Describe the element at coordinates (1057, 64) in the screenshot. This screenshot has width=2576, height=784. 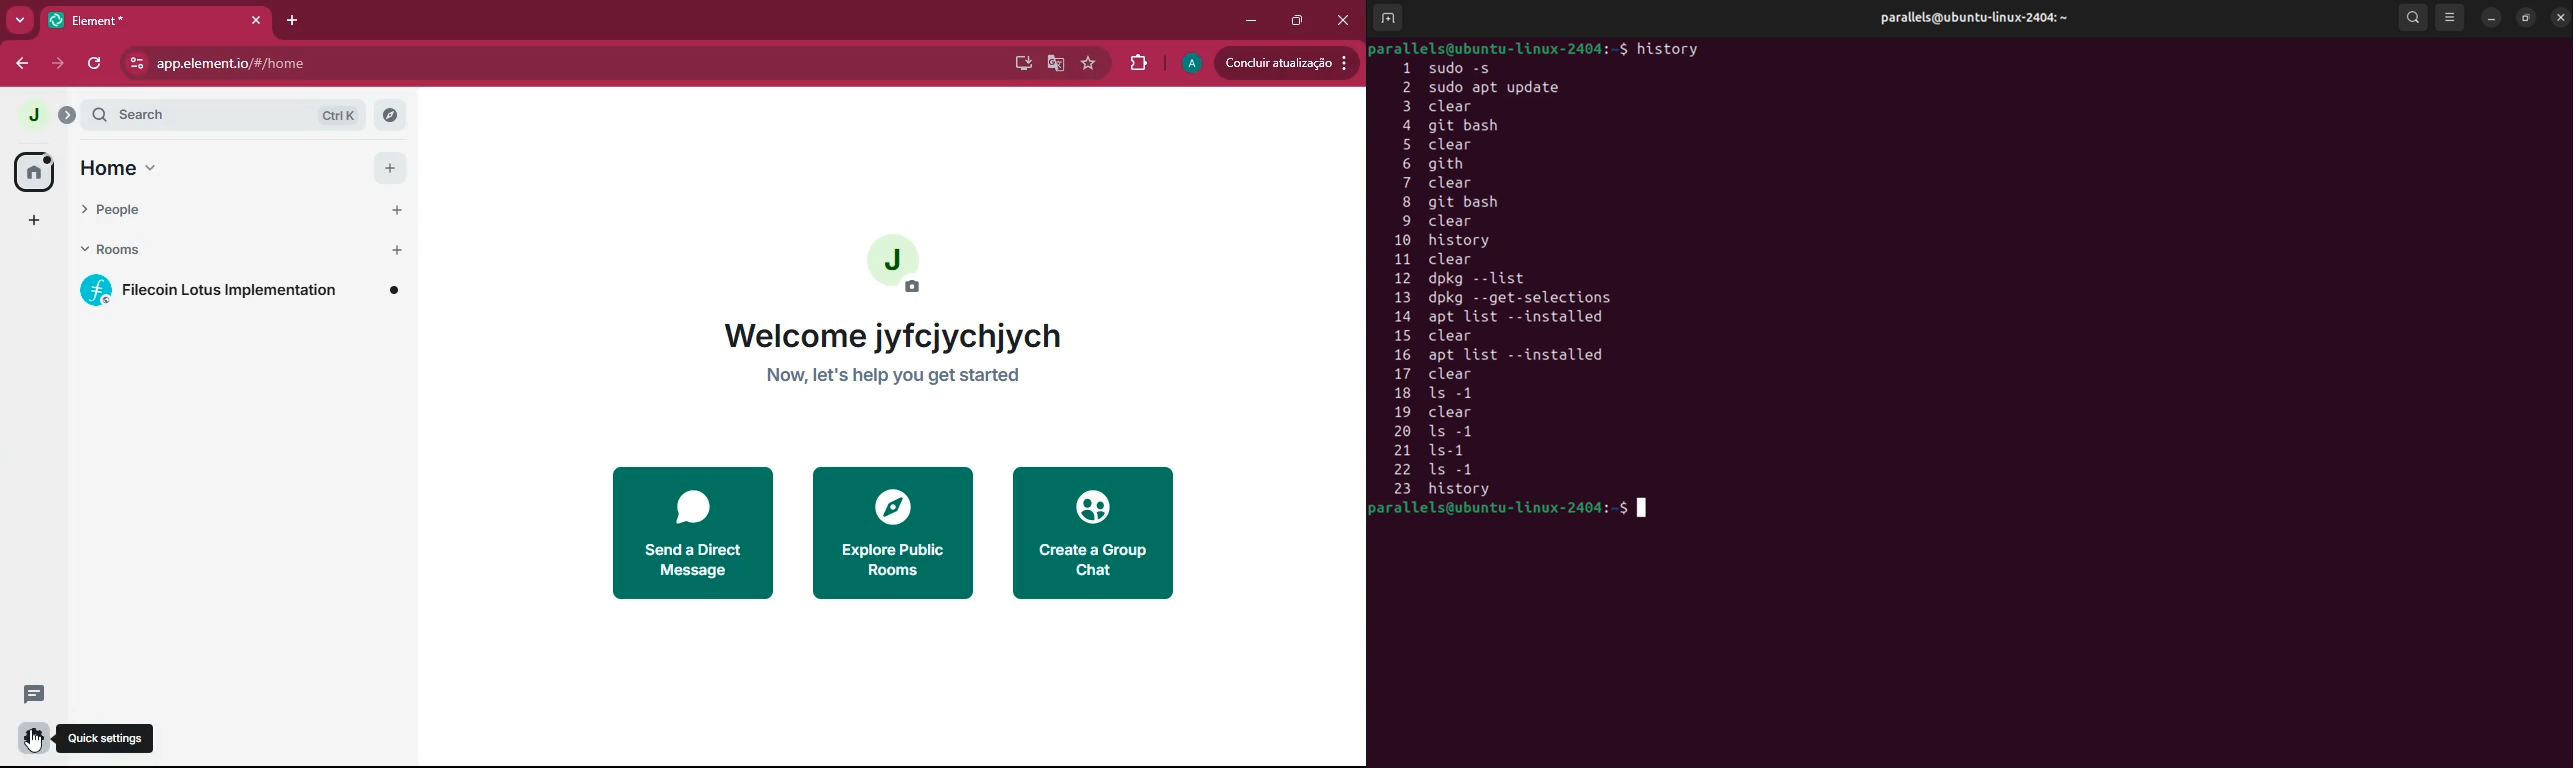
I see `translate` at that location.